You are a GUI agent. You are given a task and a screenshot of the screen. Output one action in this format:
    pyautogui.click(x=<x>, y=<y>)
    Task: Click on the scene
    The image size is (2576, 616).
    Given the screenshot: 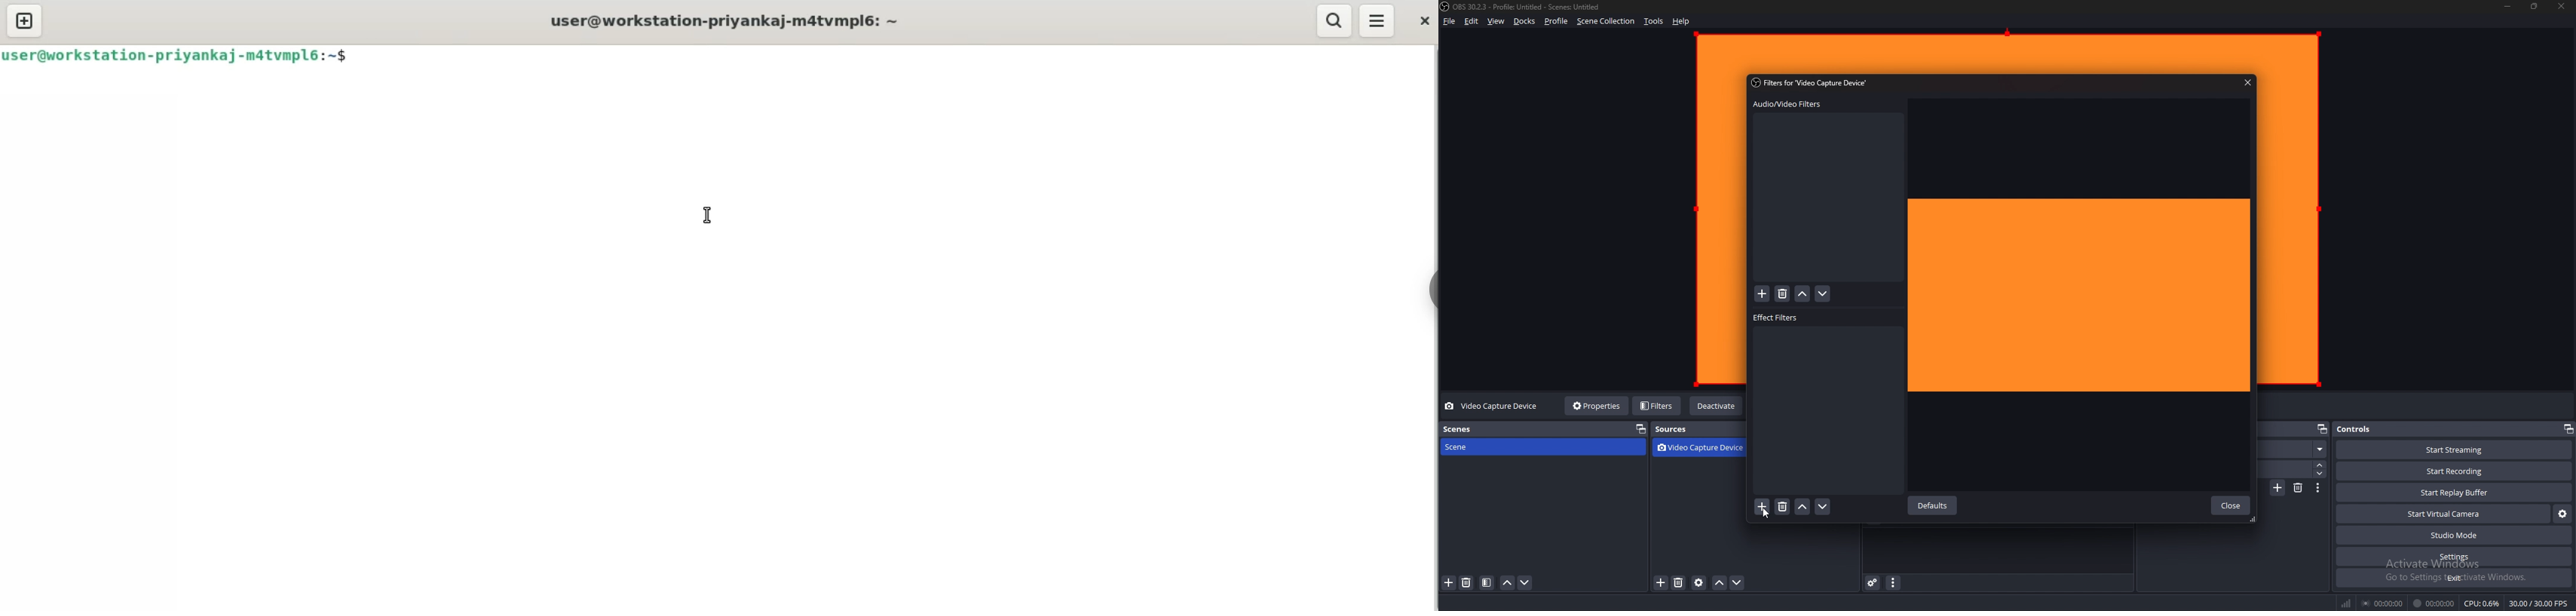 What is the action you would take?
    pyautogui.click(x=1494, y=447)
    